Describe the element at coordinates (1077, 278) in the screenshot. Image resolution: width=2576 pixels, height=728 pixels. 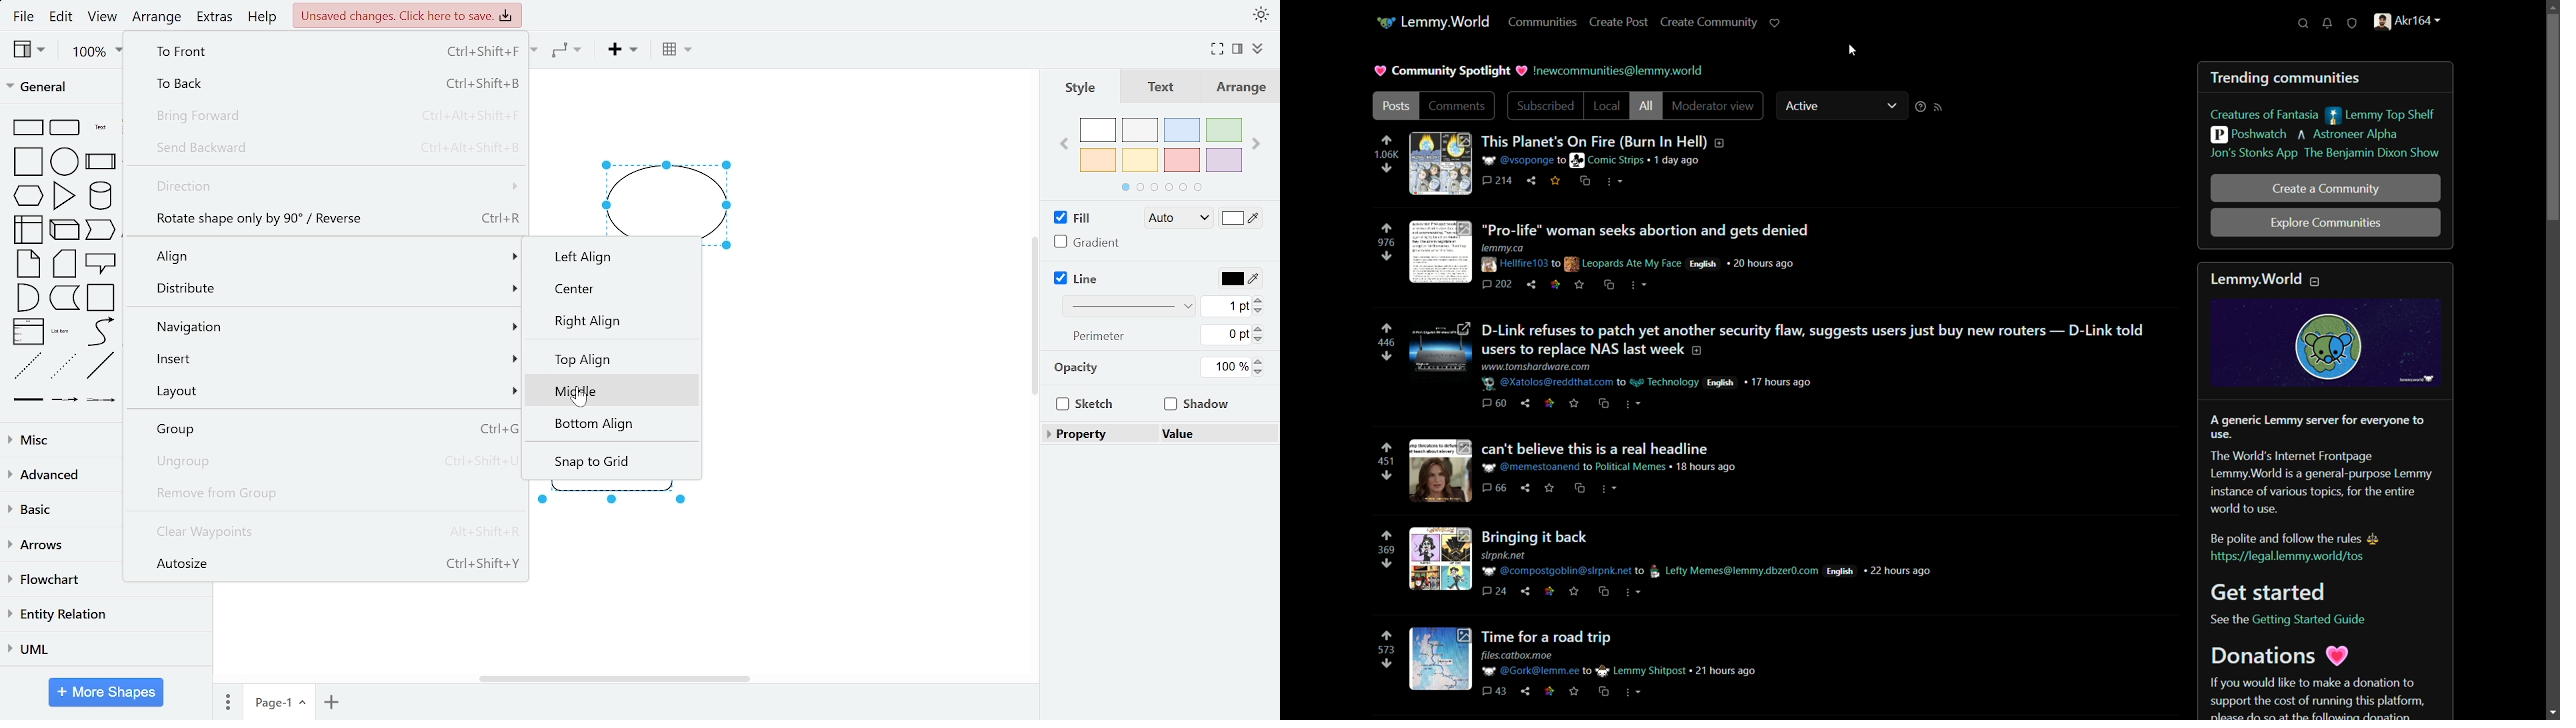
I see `Line` at that location.